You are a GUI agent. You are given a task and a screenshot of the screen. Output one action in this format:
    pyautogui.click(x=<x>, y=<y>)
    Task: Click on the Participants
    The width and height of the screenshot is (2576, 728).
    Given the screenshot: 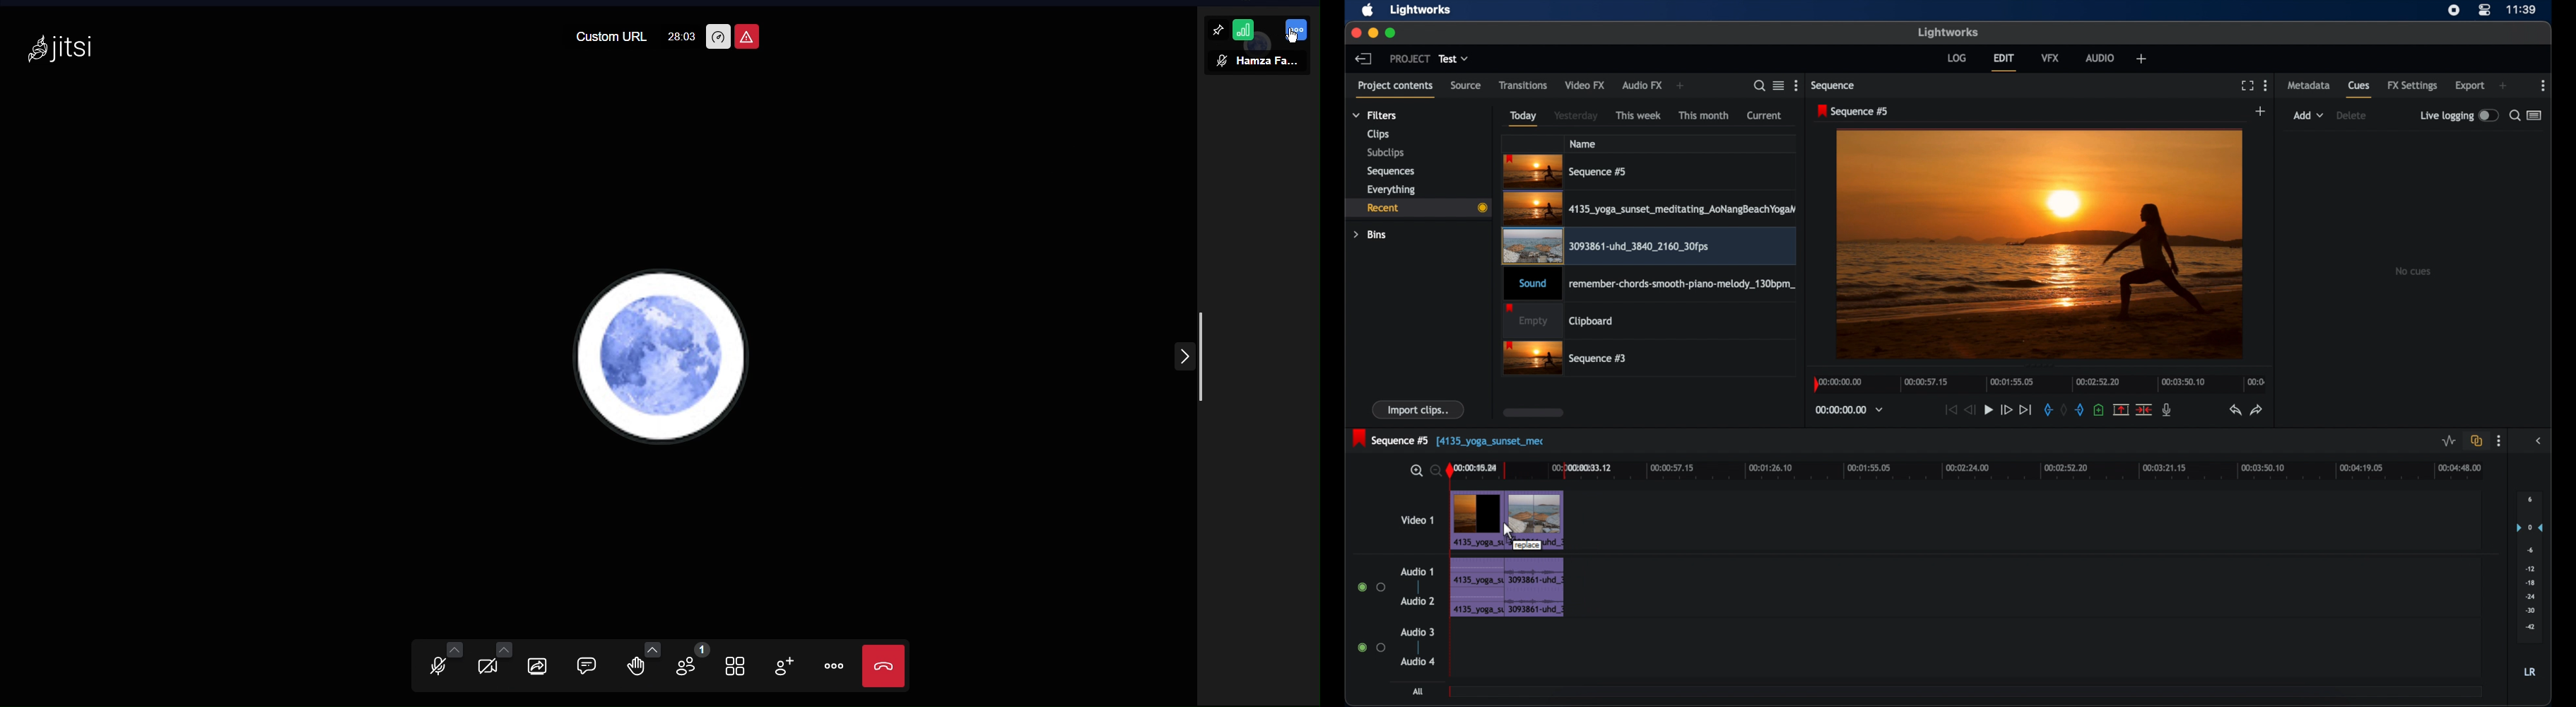 What is the action you would take?
    pyautogui.click(x=691, y=666)
    